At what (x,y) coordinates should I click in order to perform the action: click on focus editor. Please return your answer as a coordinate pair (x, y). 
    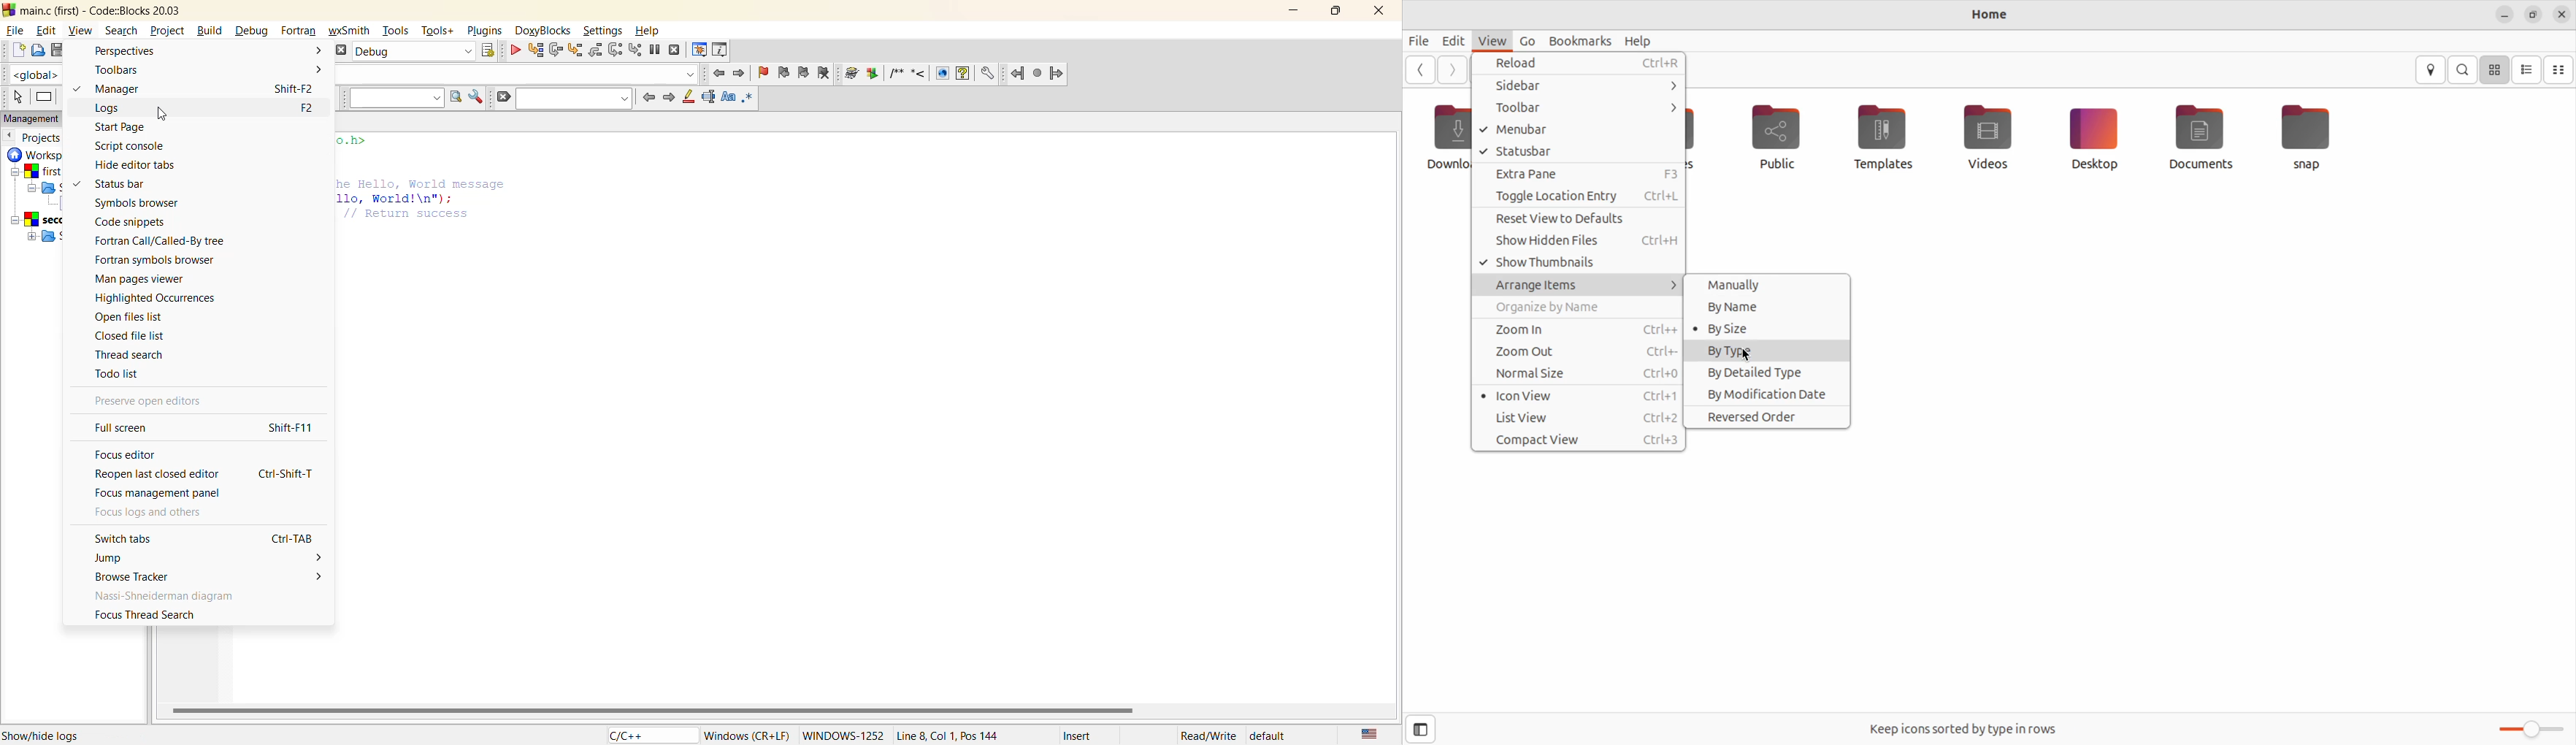
    Looking at the image, I should click on (131, 453).